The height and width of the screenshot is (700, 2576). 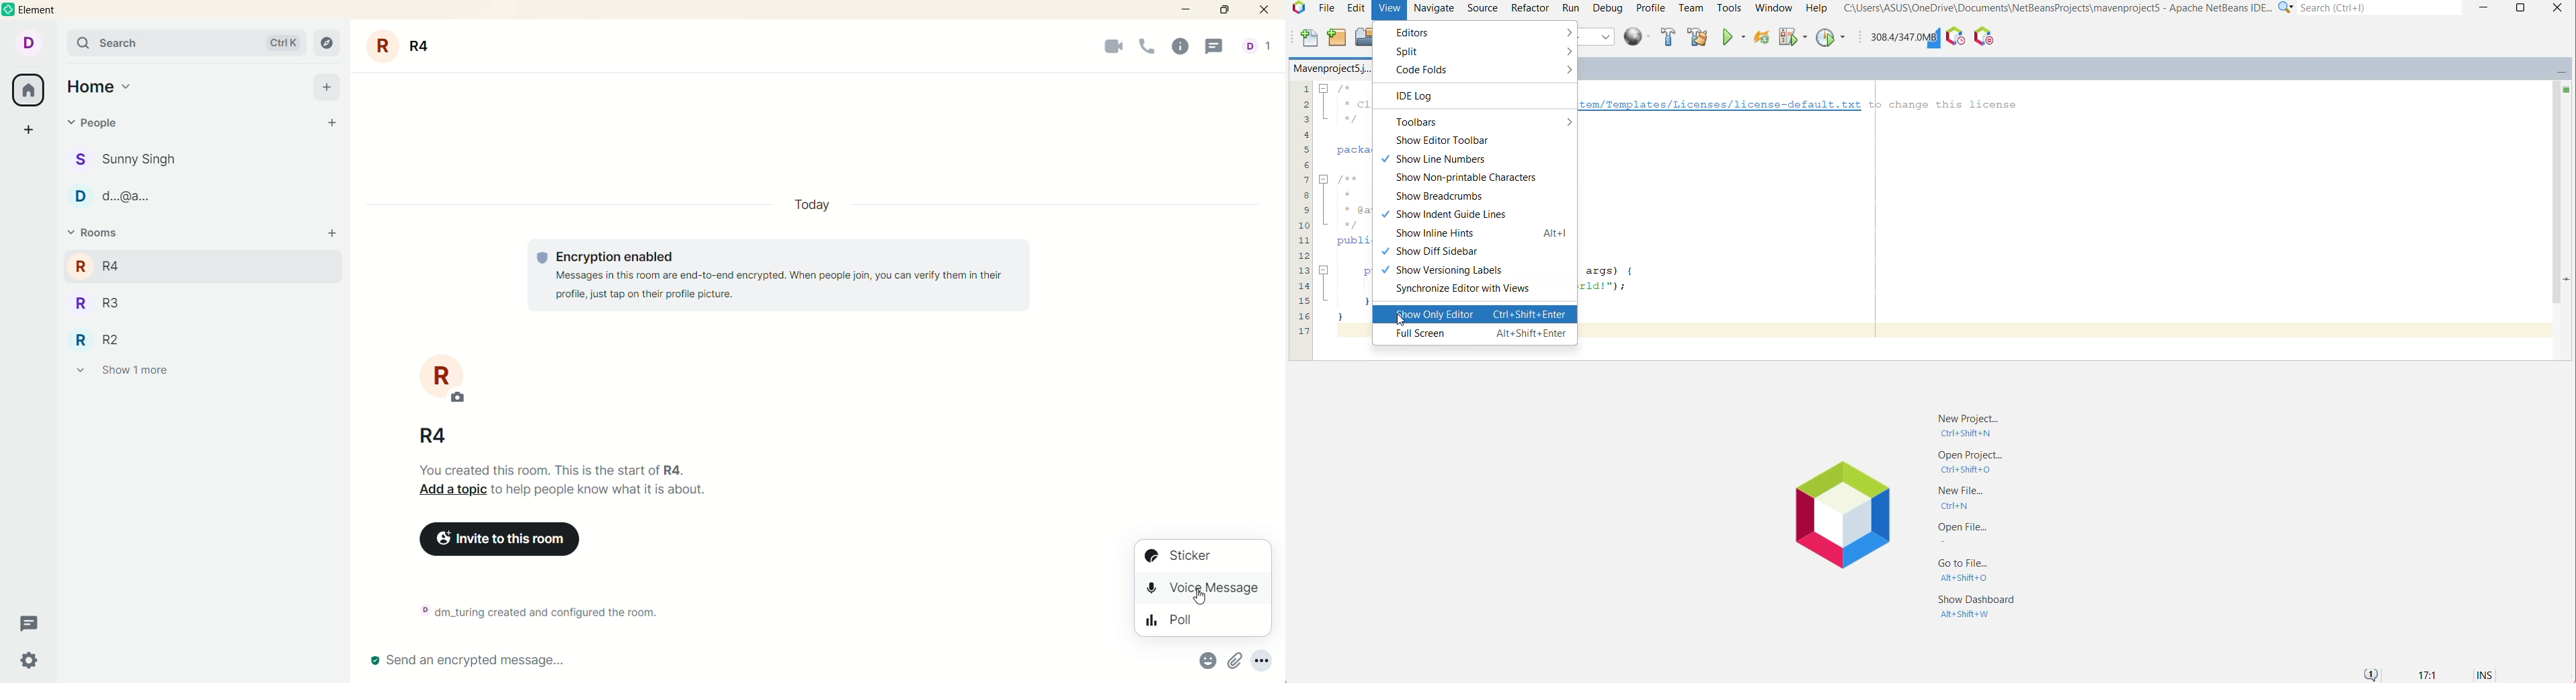 What do you see at coordinates (1310, 38) in the screenshot?
I see `New File` at bounding box center [1310, 38].